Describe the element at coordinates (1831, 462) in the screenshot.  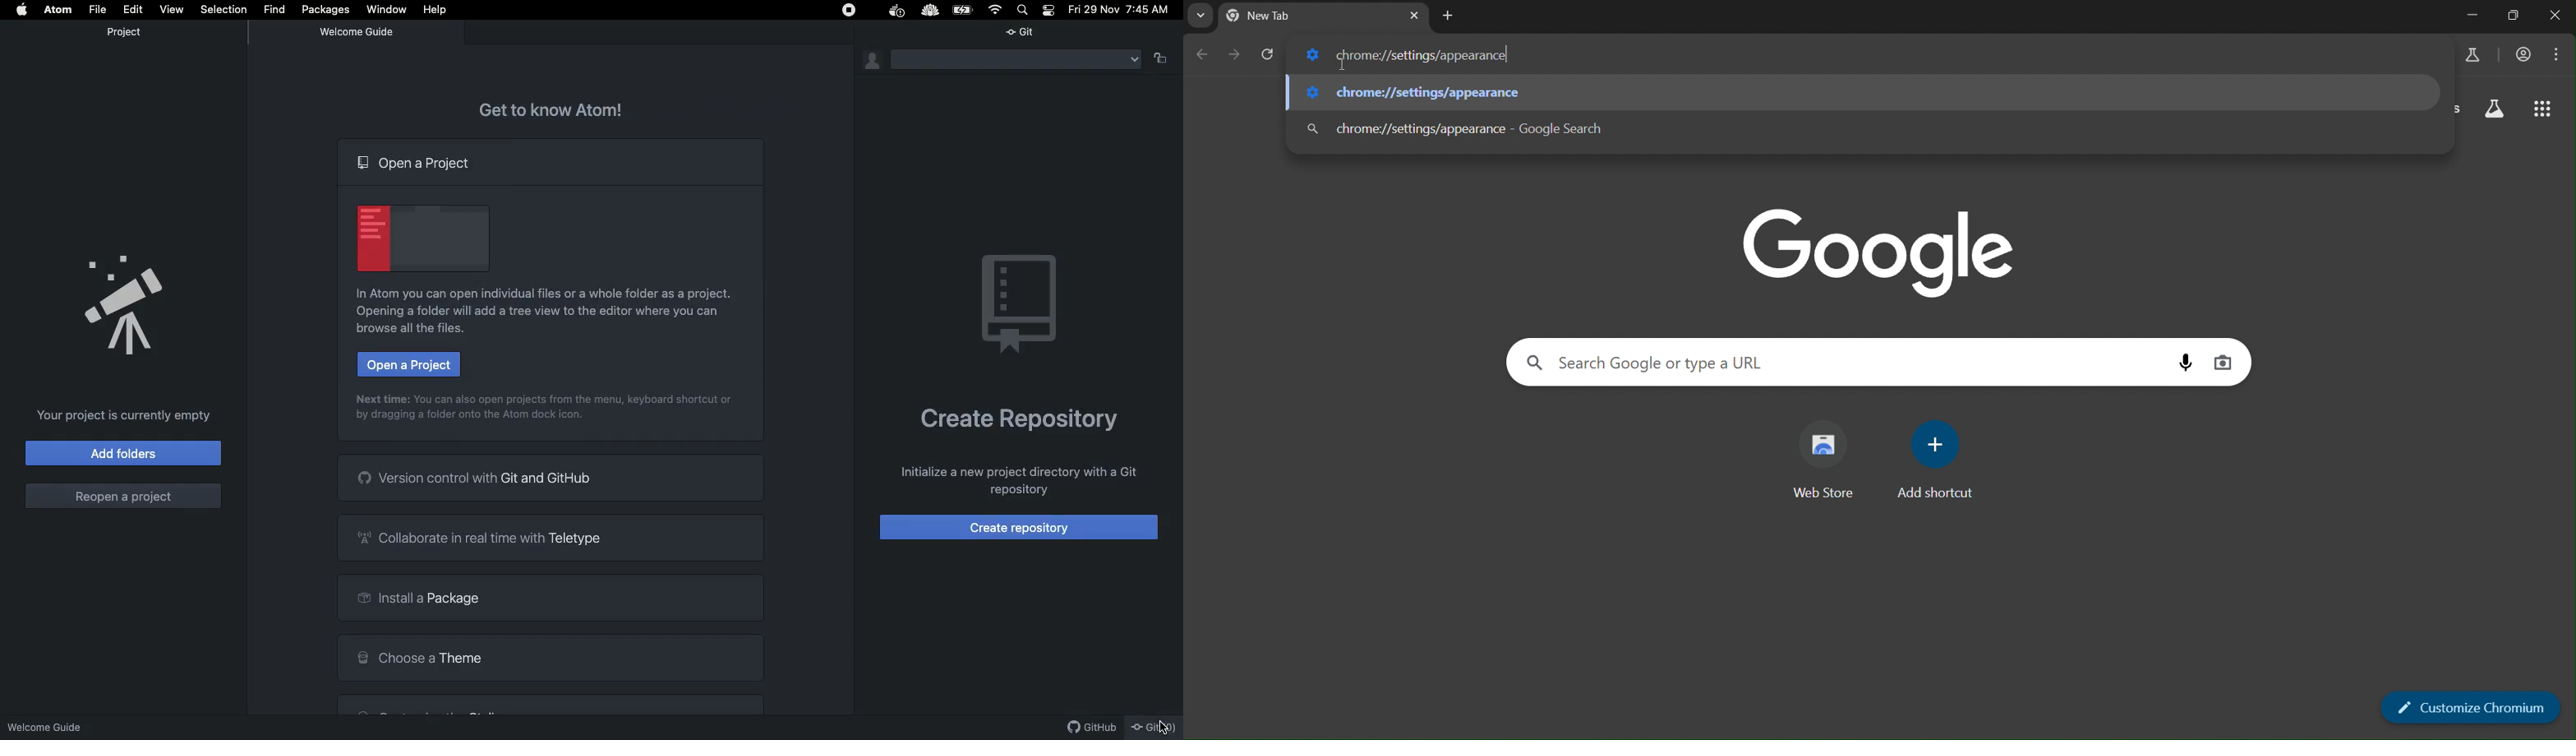
I see `web store` at that location.